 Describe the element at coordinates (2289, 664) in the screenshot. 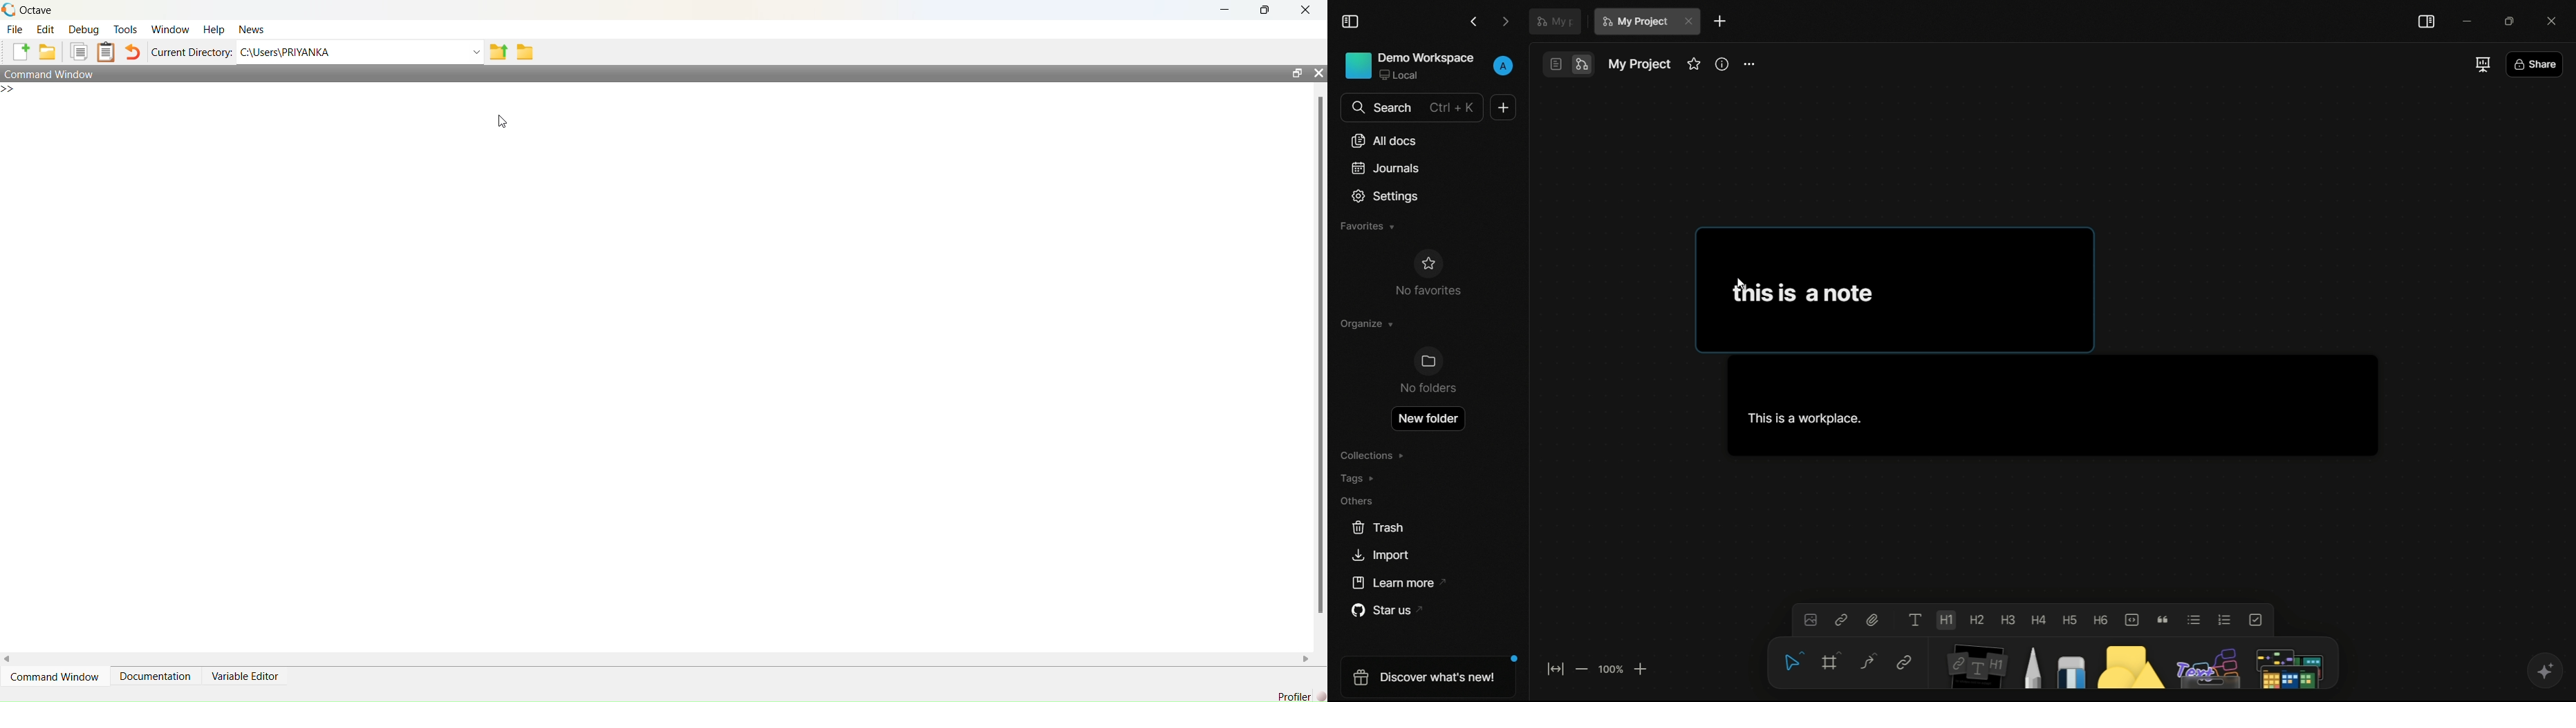

I see `more tools` at that location.